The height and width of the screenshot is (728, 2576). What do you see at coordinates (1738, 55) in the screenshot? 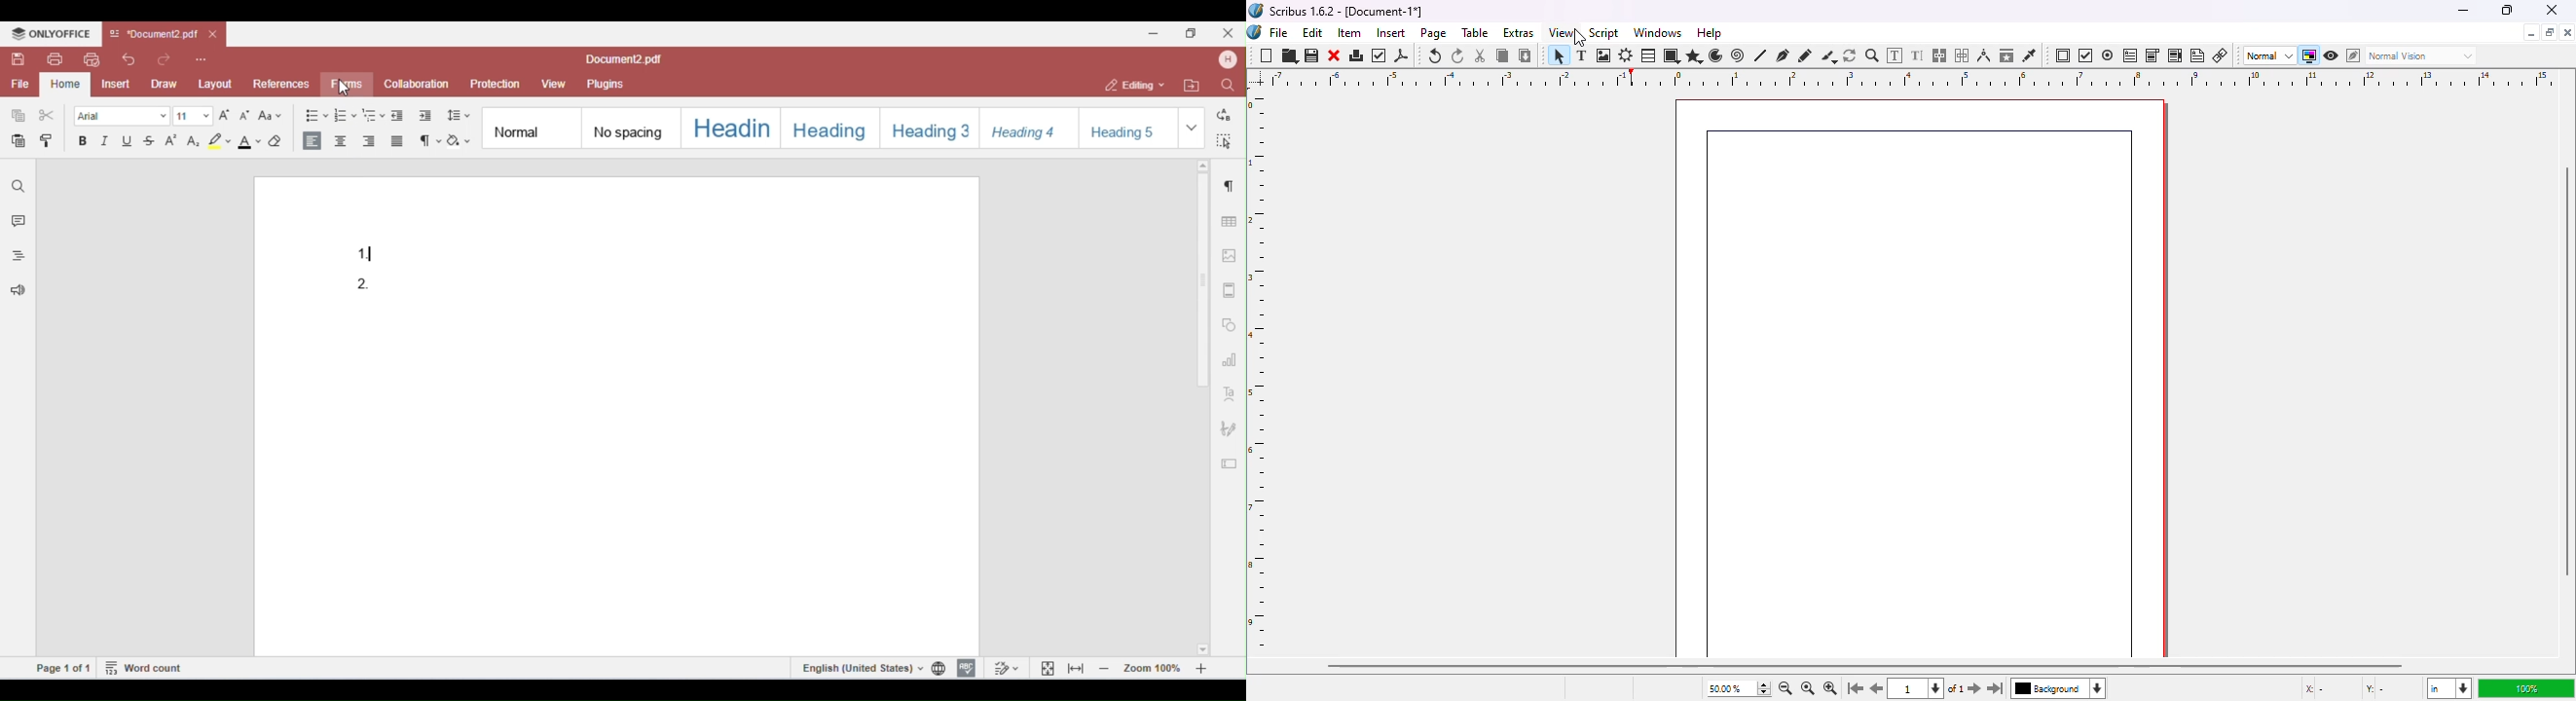
I see `spiral` at bounding box center [1738, 55].